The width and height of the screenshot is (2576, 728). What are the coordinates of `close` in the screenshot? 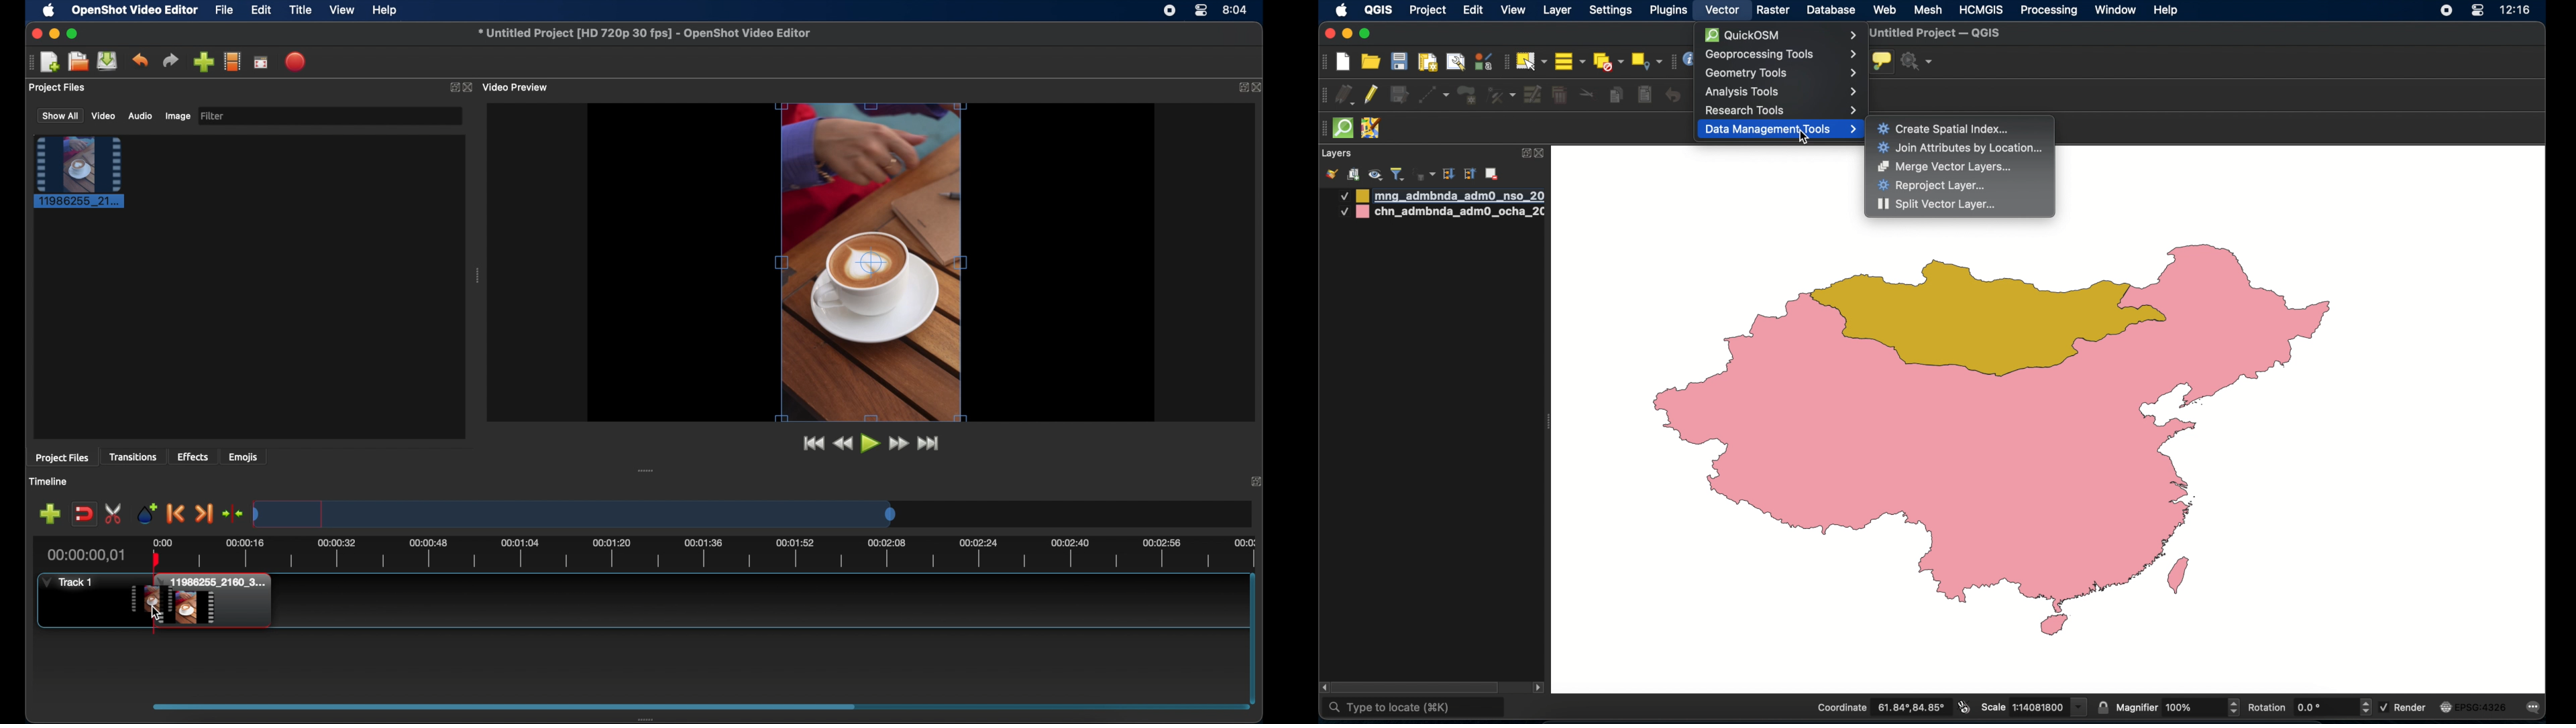 It's located at (468, 87).